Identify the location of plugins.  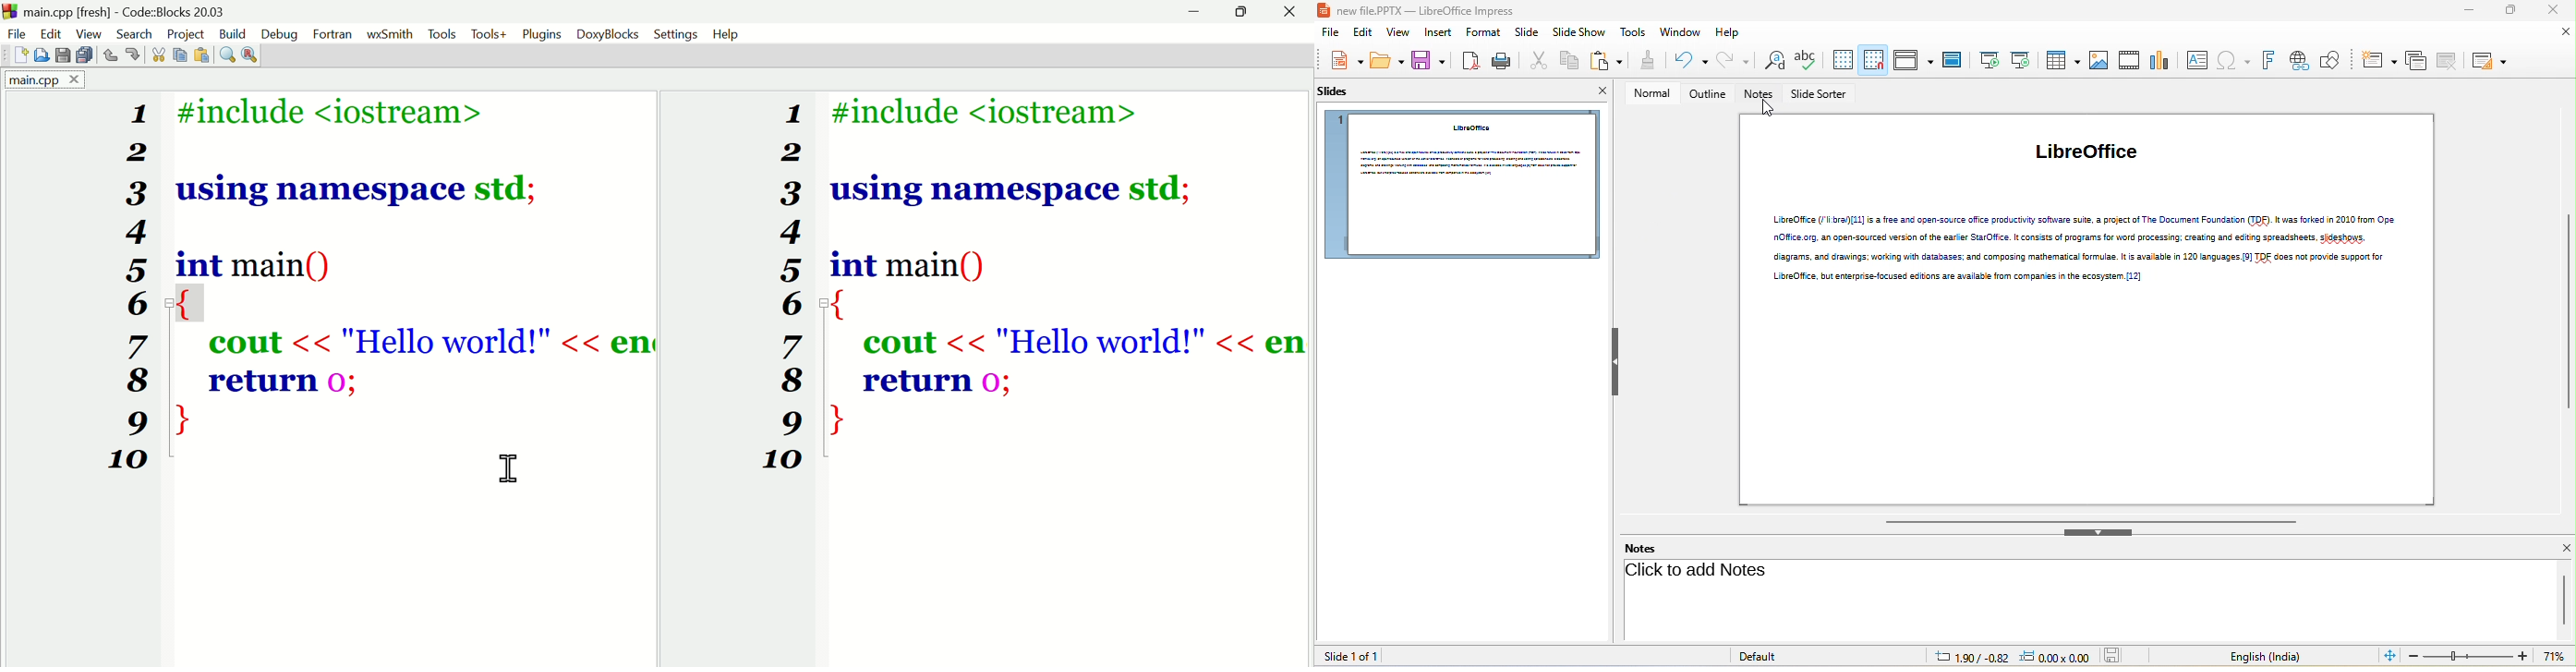
(540, 34).